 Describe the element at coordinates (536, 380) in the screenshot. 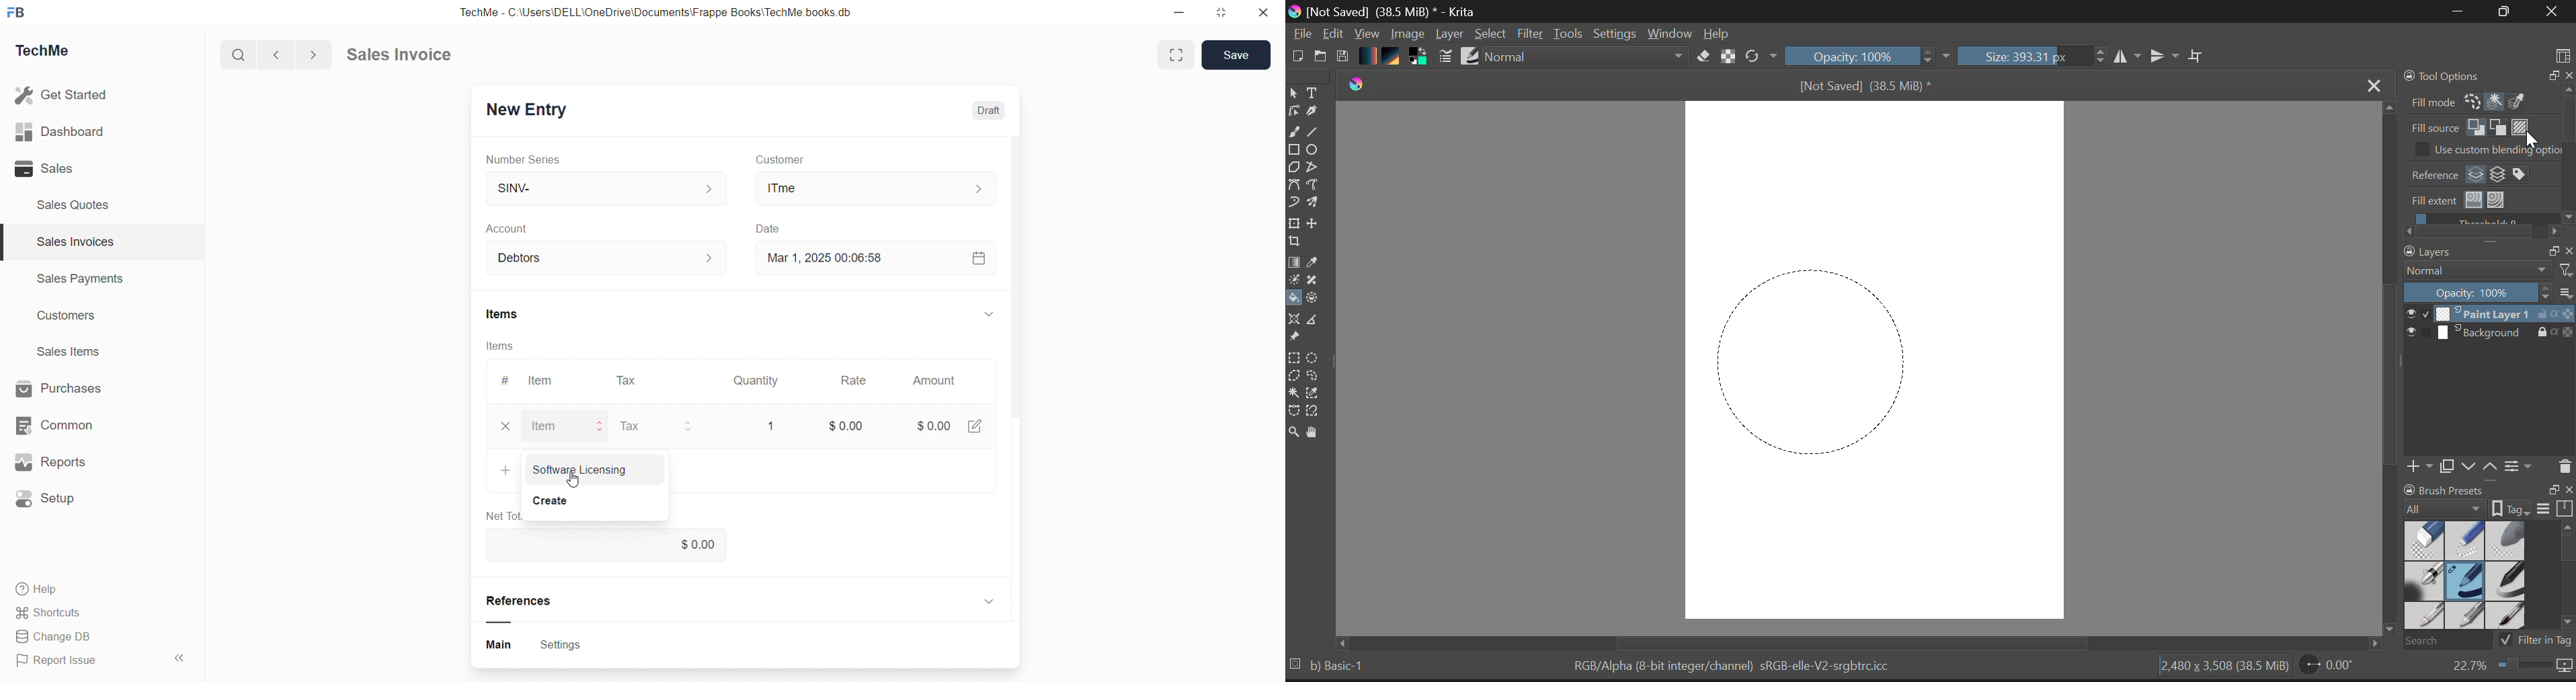

I see `# Item` at that location.